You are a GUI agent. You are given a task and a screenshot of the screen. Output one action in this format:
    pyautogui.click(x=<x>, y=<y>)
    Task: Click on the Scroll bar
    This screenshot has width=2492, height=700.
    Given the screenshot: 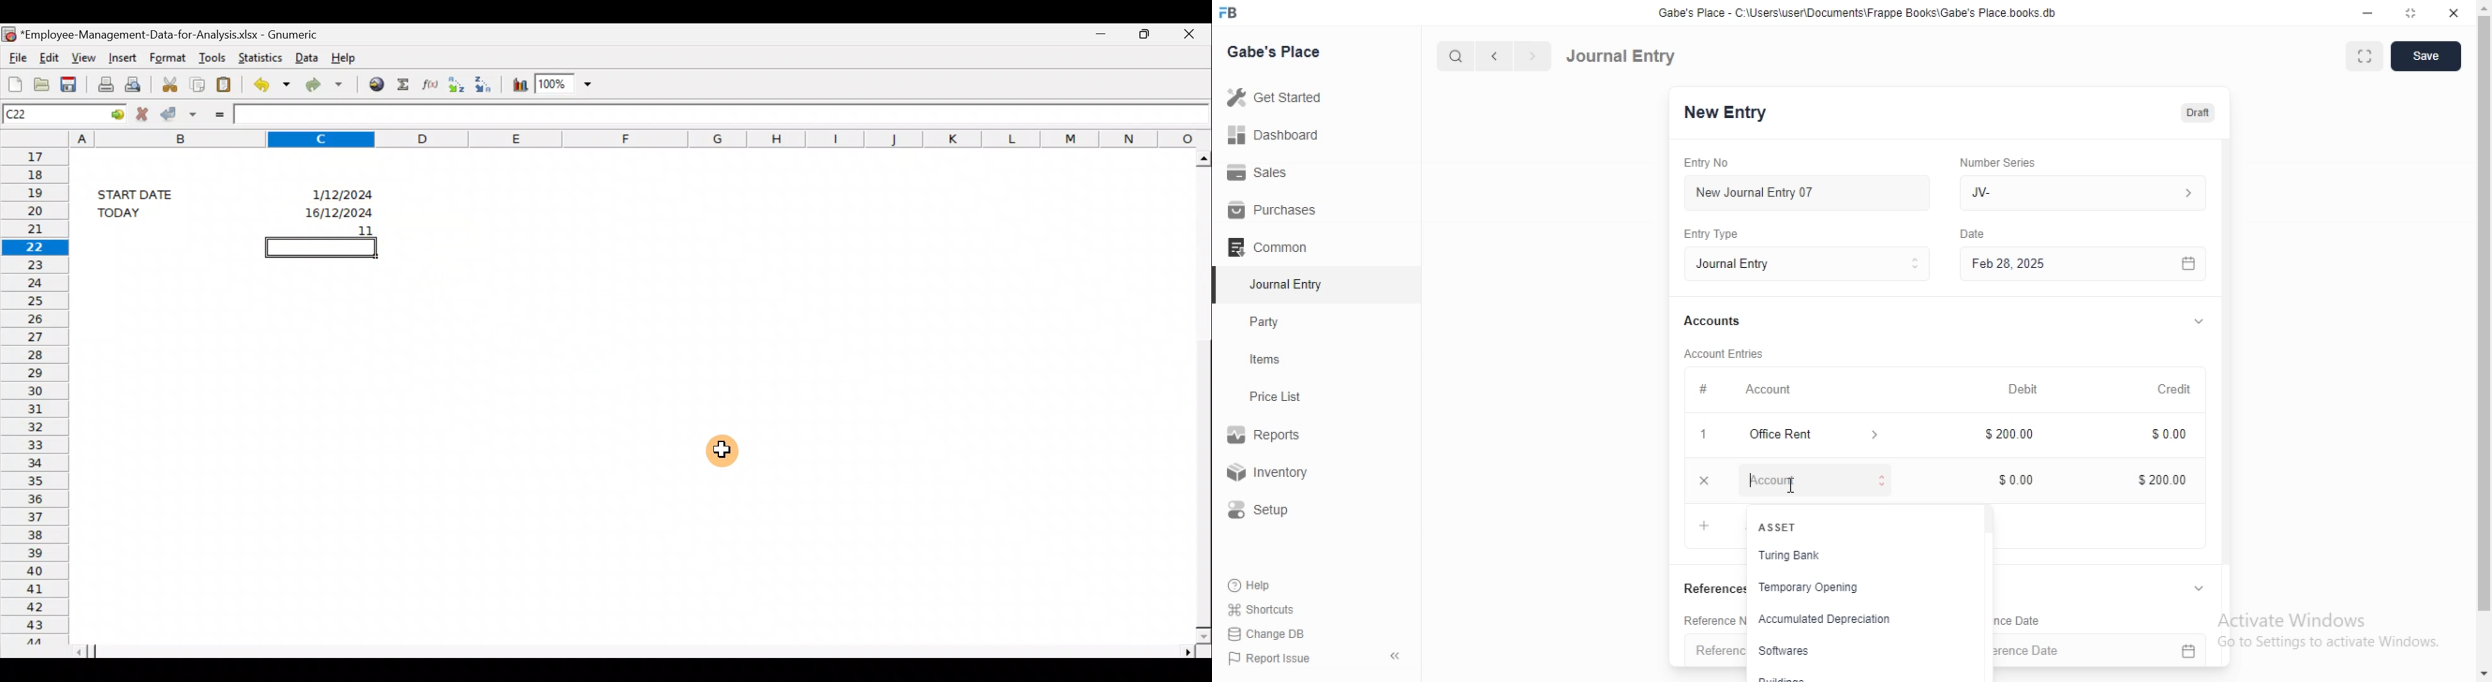 What is the action you would take?
    pyautogui.click(x=639, y=650)
    